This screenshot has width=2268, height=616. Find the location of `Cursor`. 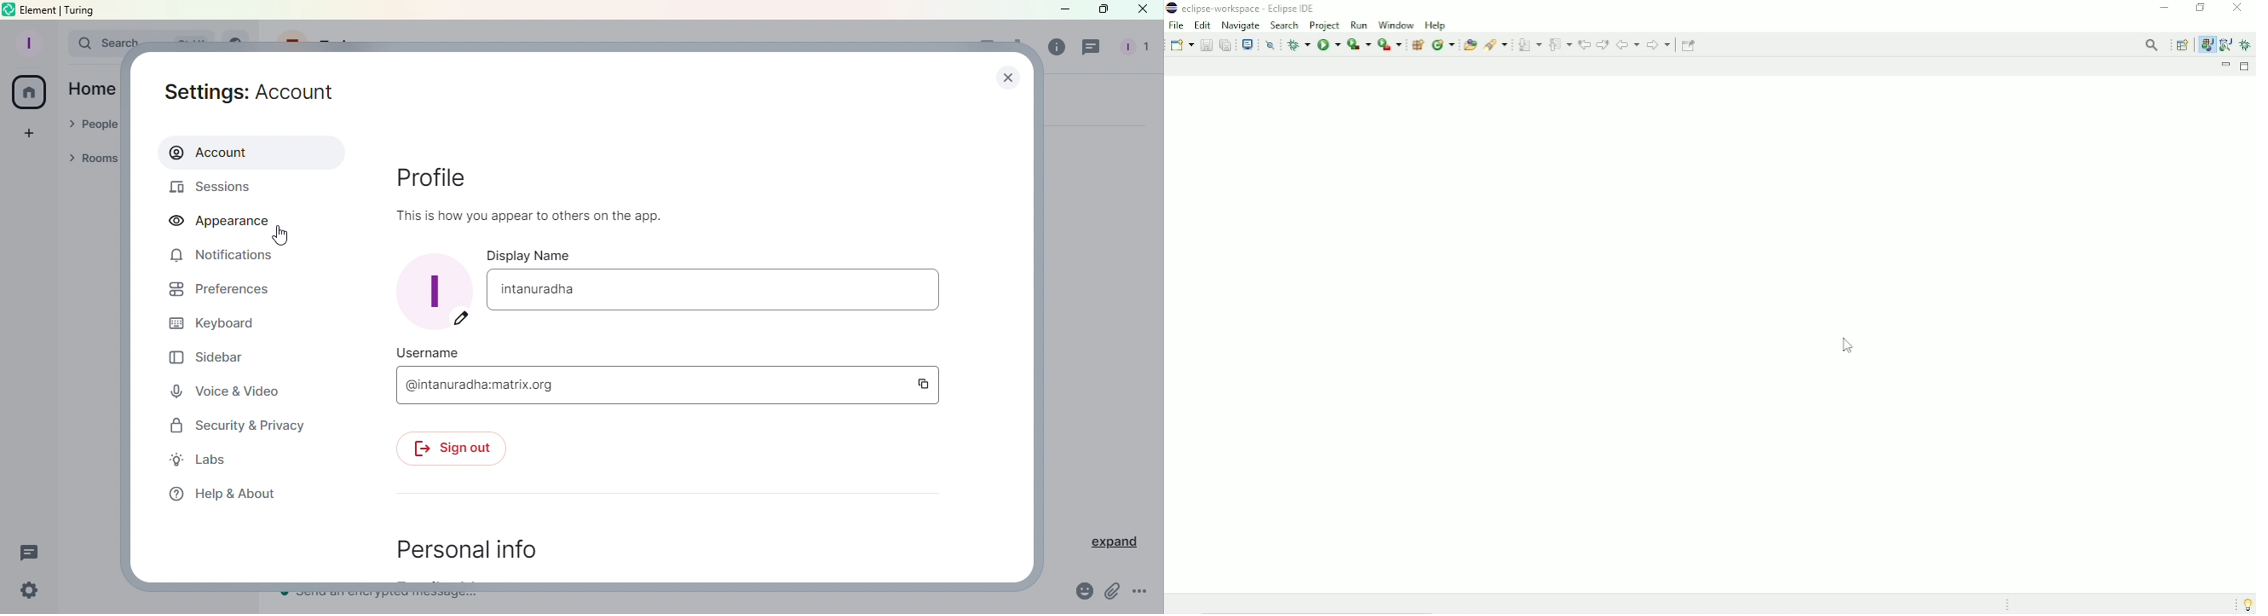

Cursor is located at coordinates (1848, 344).